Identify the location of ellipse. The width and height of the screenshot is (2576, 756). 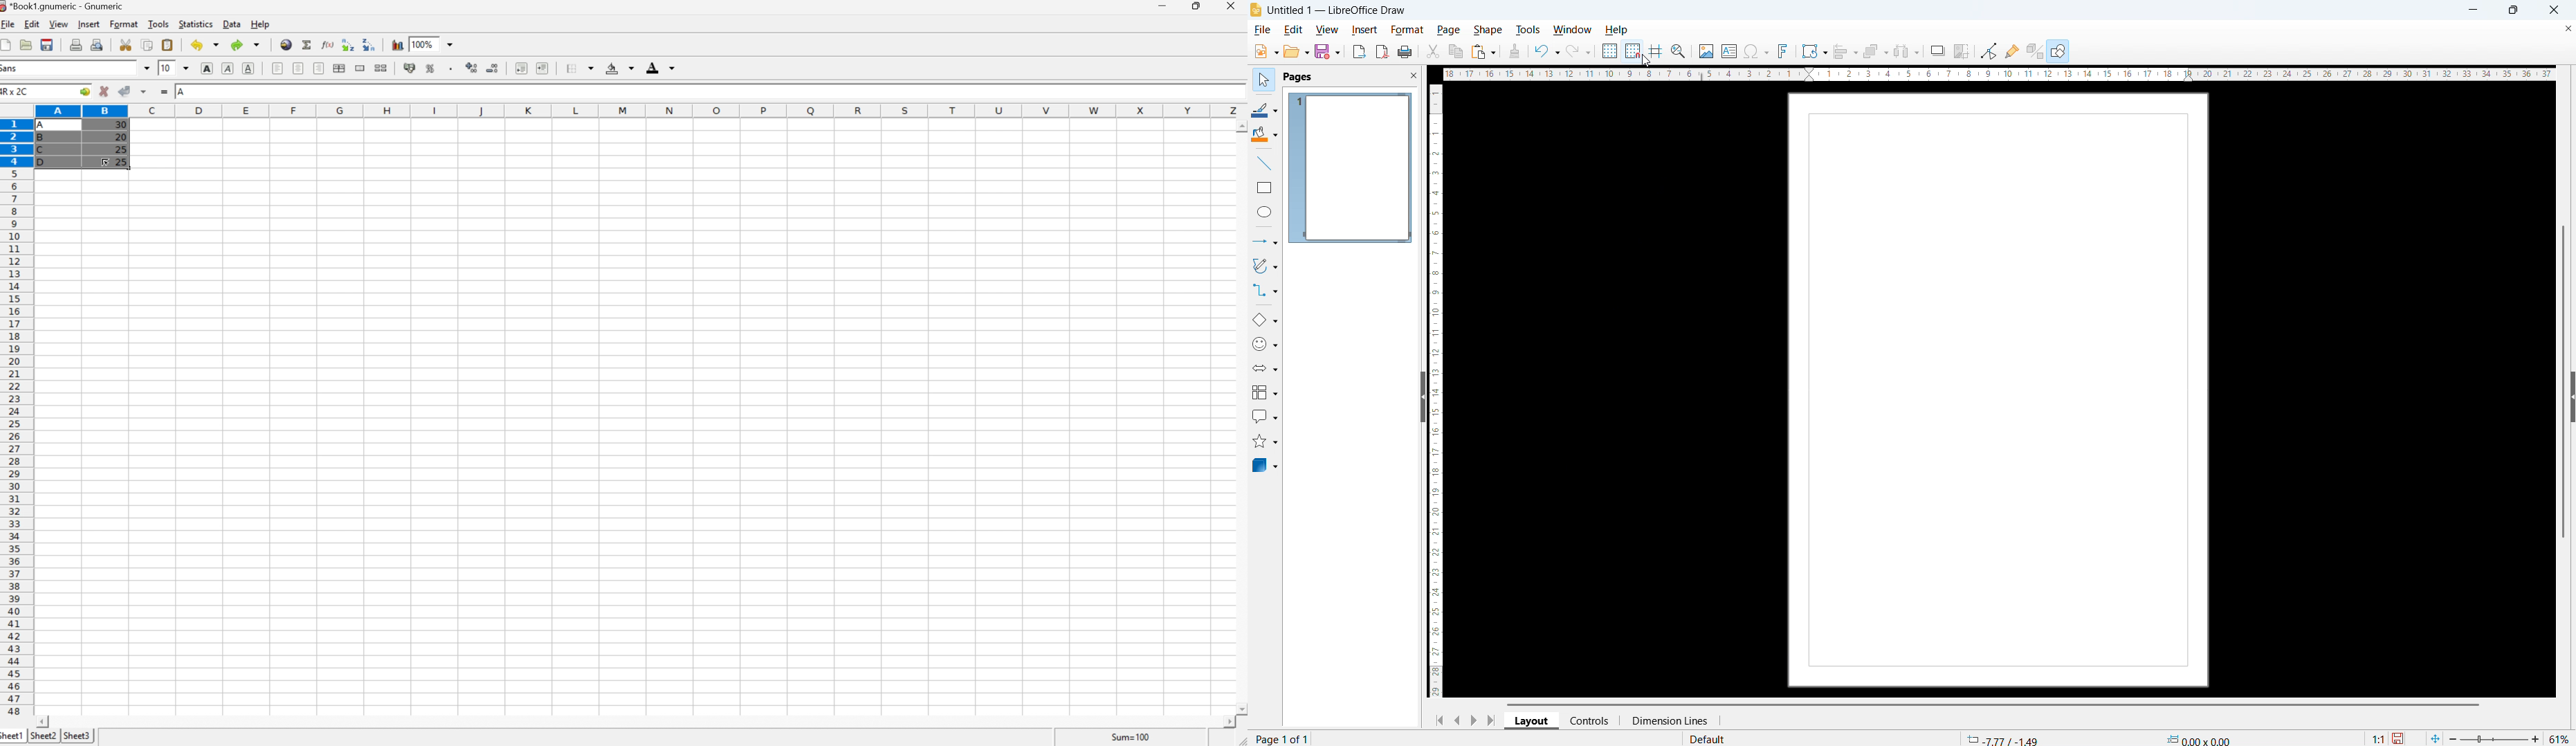
(1265, 211).